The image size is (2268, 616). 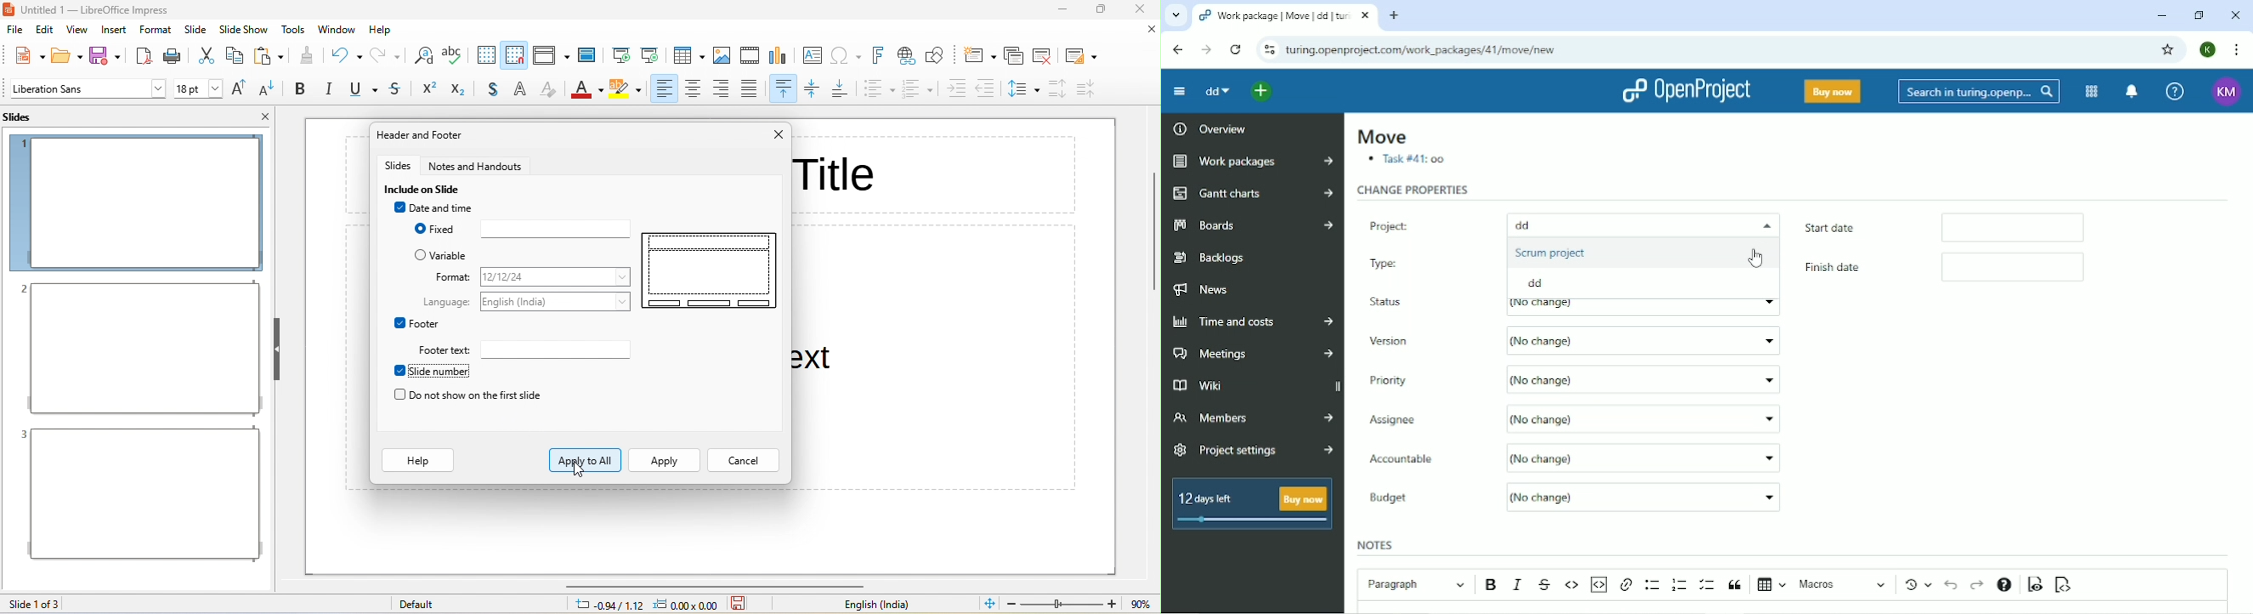 What do you see at coordinates (2234, 16) in the screenshot?
I see `Close` at bounding box center [2234, 16].